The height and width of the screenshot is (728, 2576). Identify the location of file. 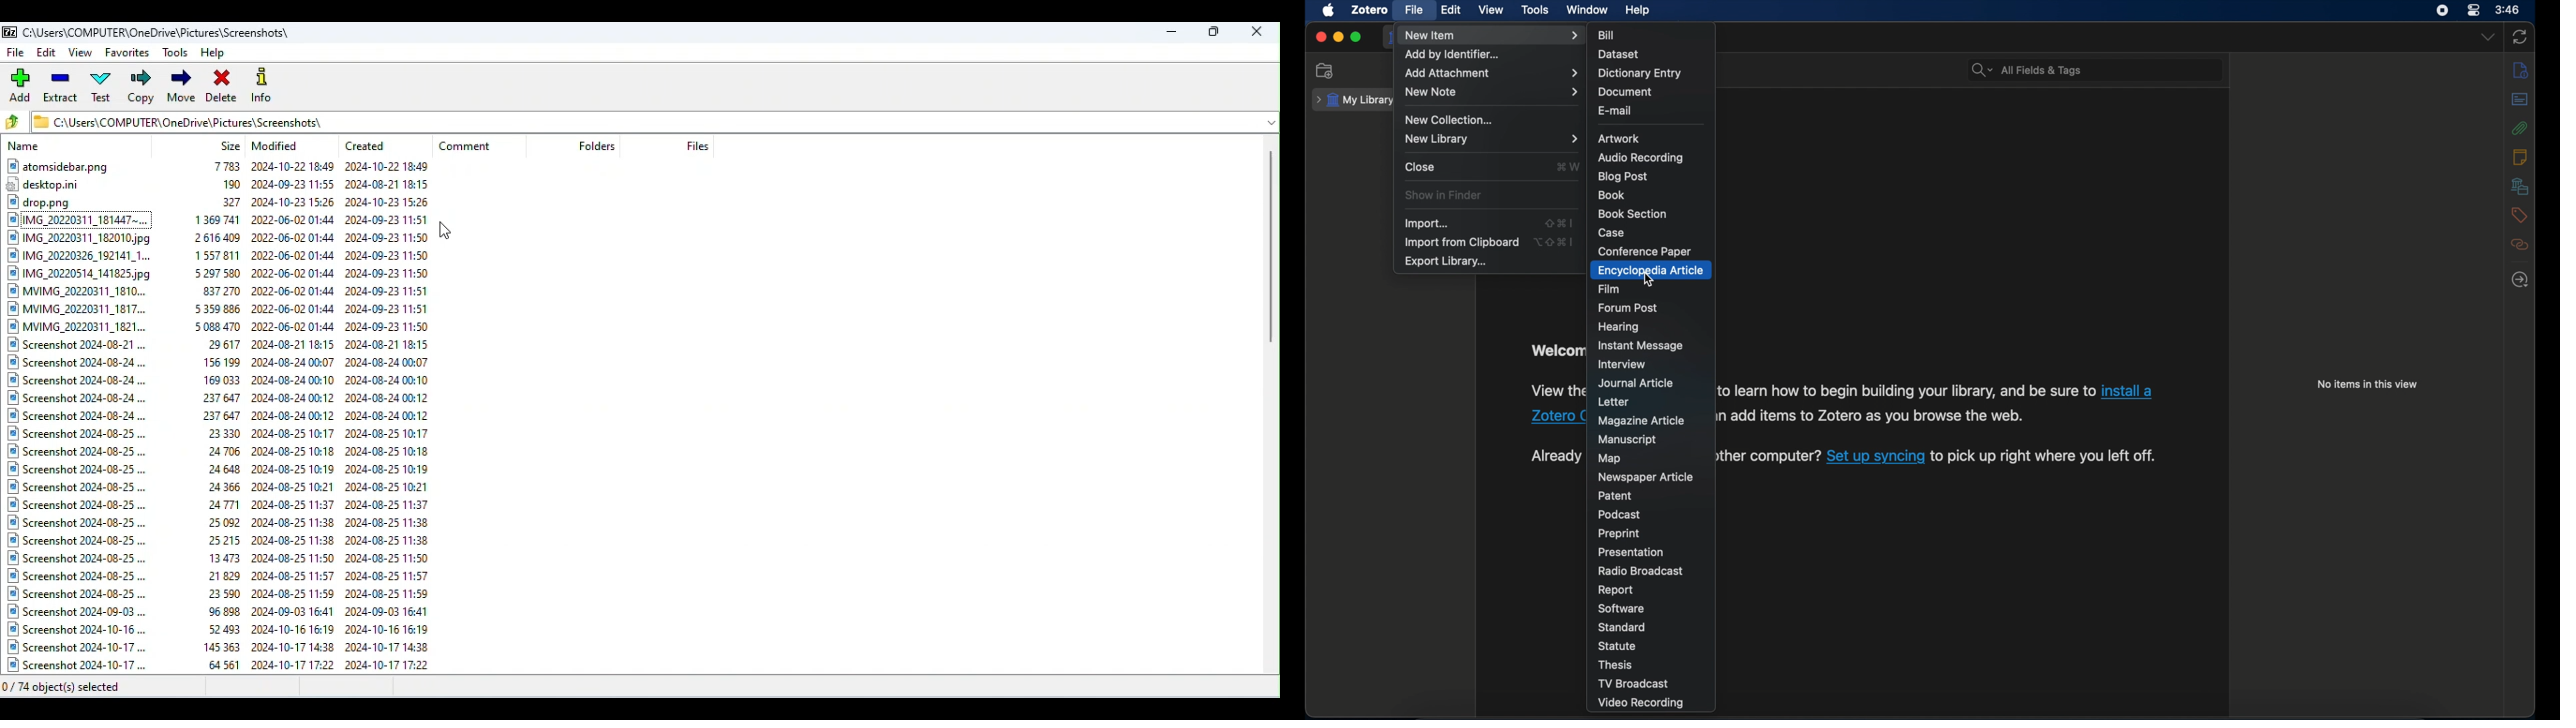
(1413, 9).